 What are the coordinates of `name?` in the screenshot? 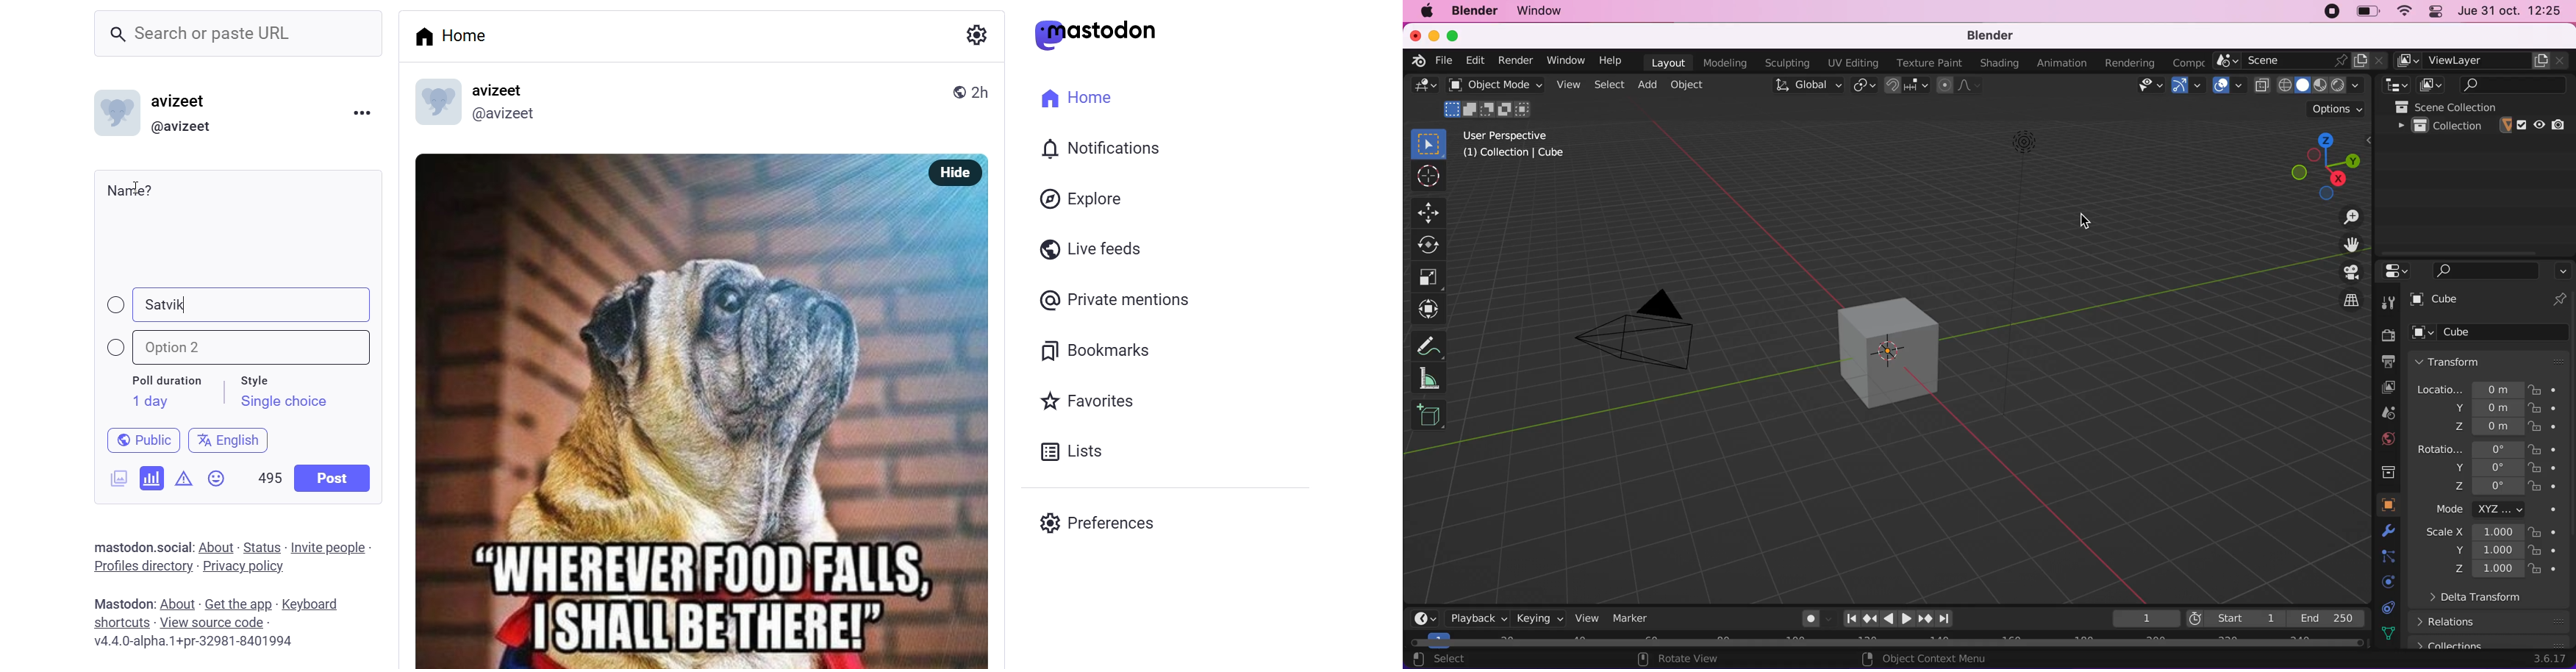 It's located at (130, 190).